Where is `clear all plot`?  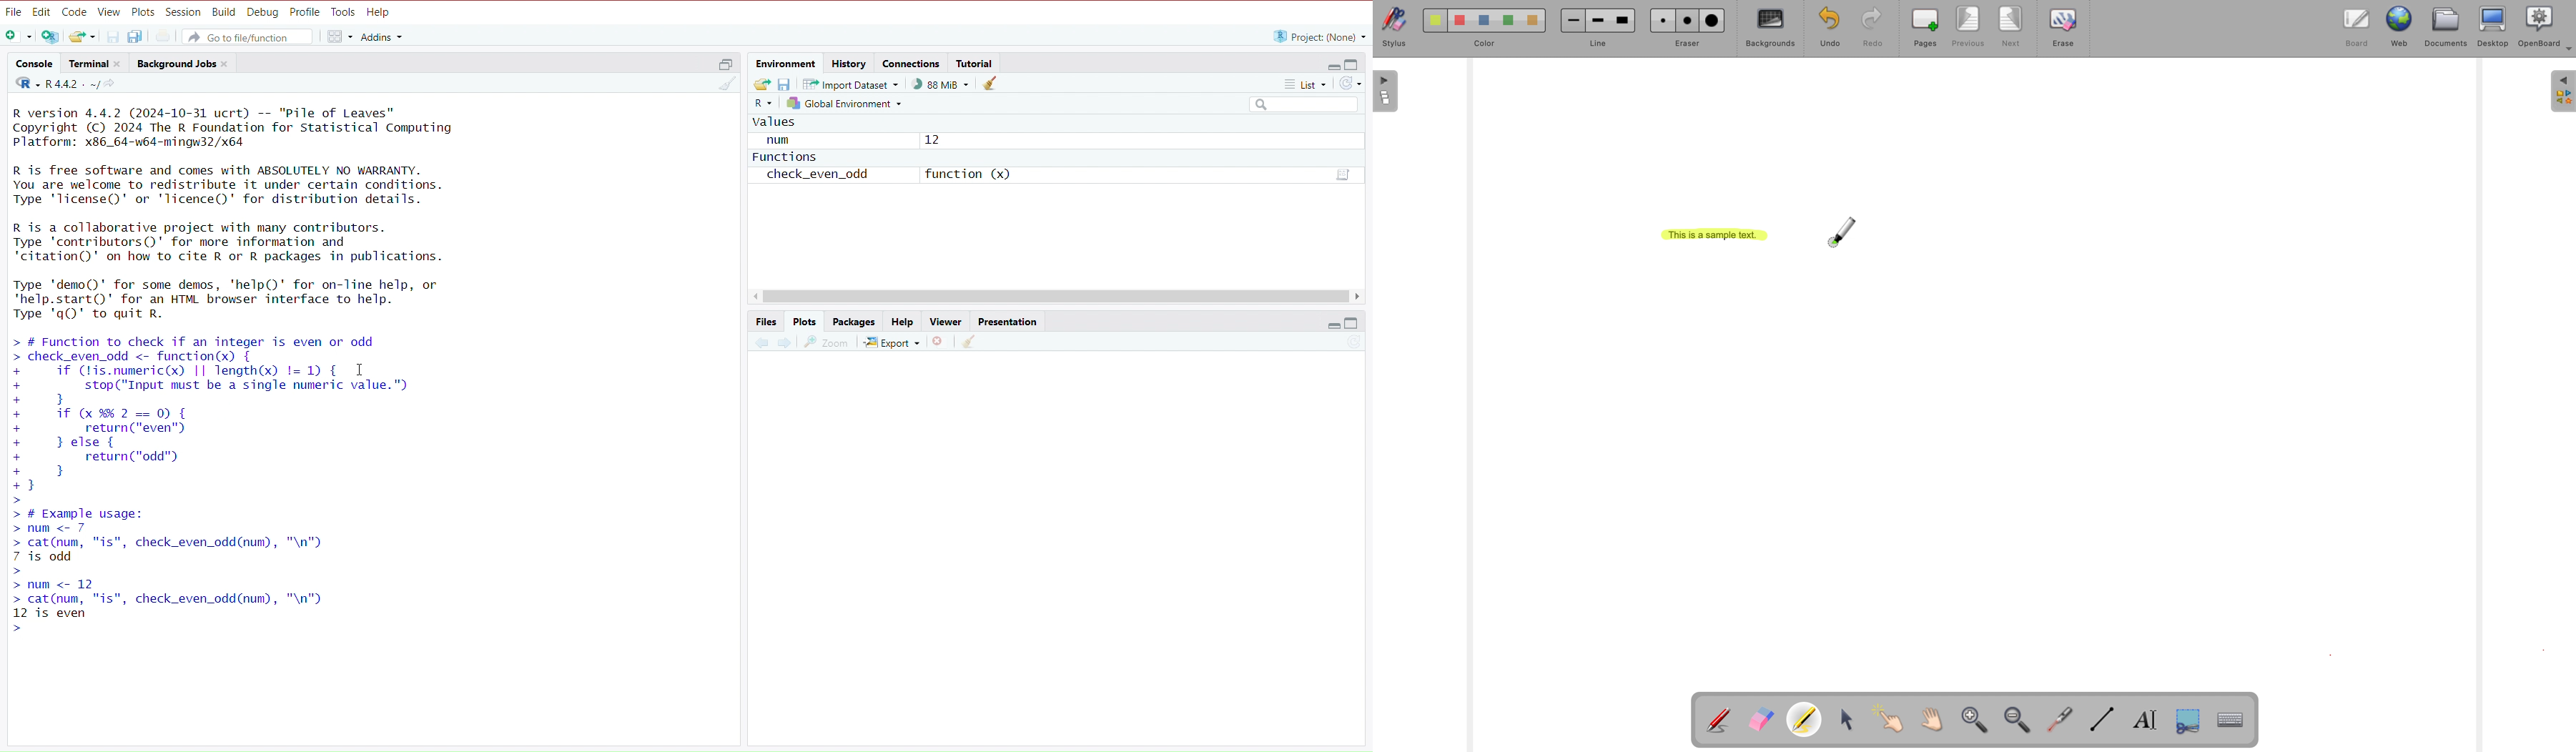 clear all plot is located at coordinates (971, 342).